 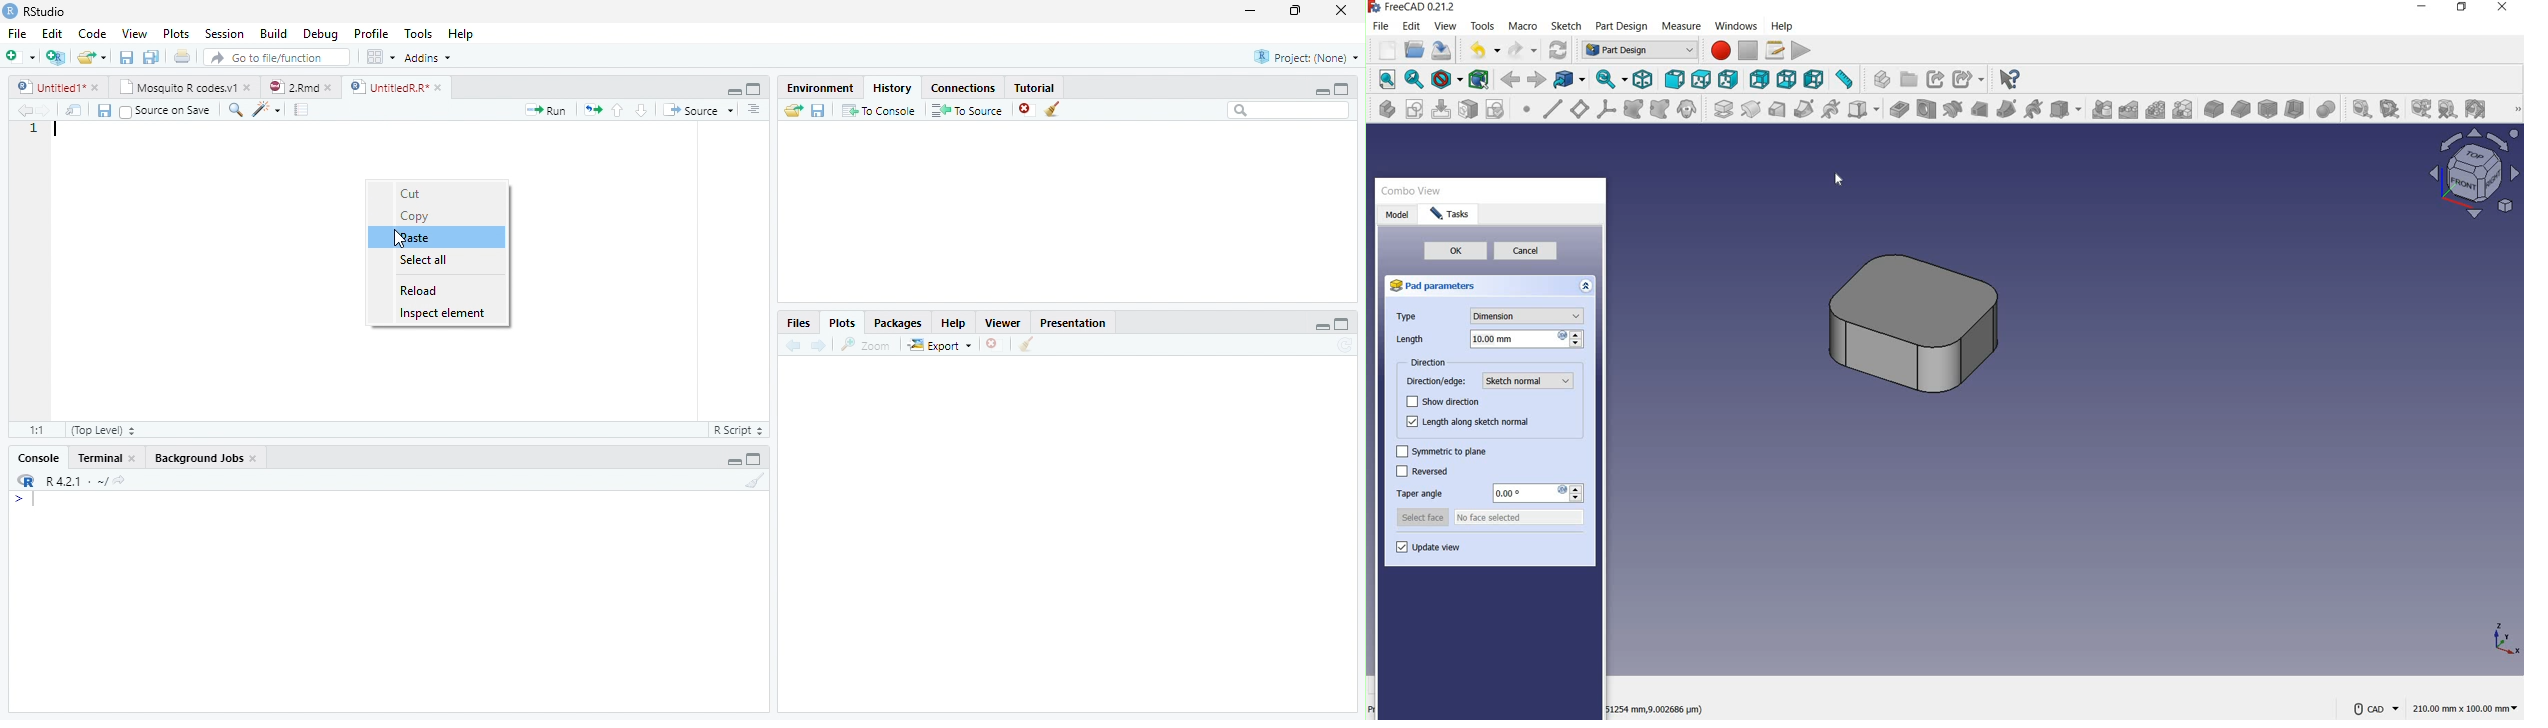 I want to click on 1, so click(x=32, y=129).